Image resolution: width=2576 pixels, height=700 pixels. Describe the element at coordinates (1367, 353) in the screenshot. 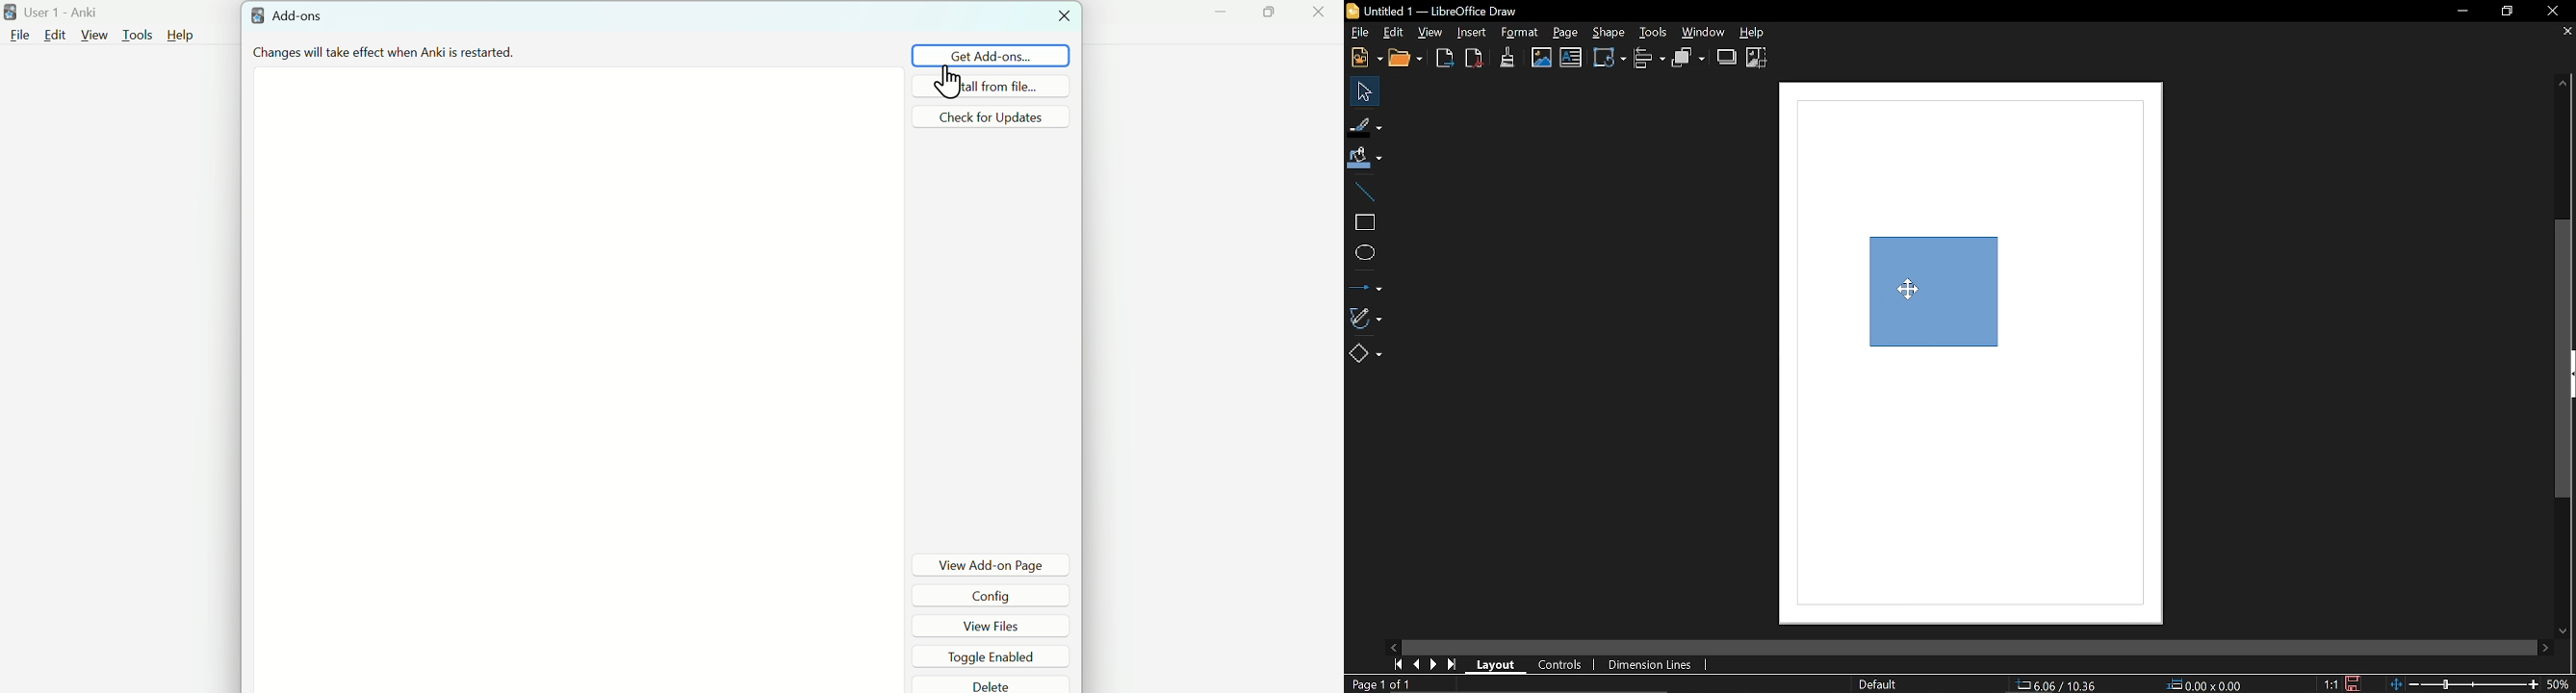

I see `Basic shapes` at that location.